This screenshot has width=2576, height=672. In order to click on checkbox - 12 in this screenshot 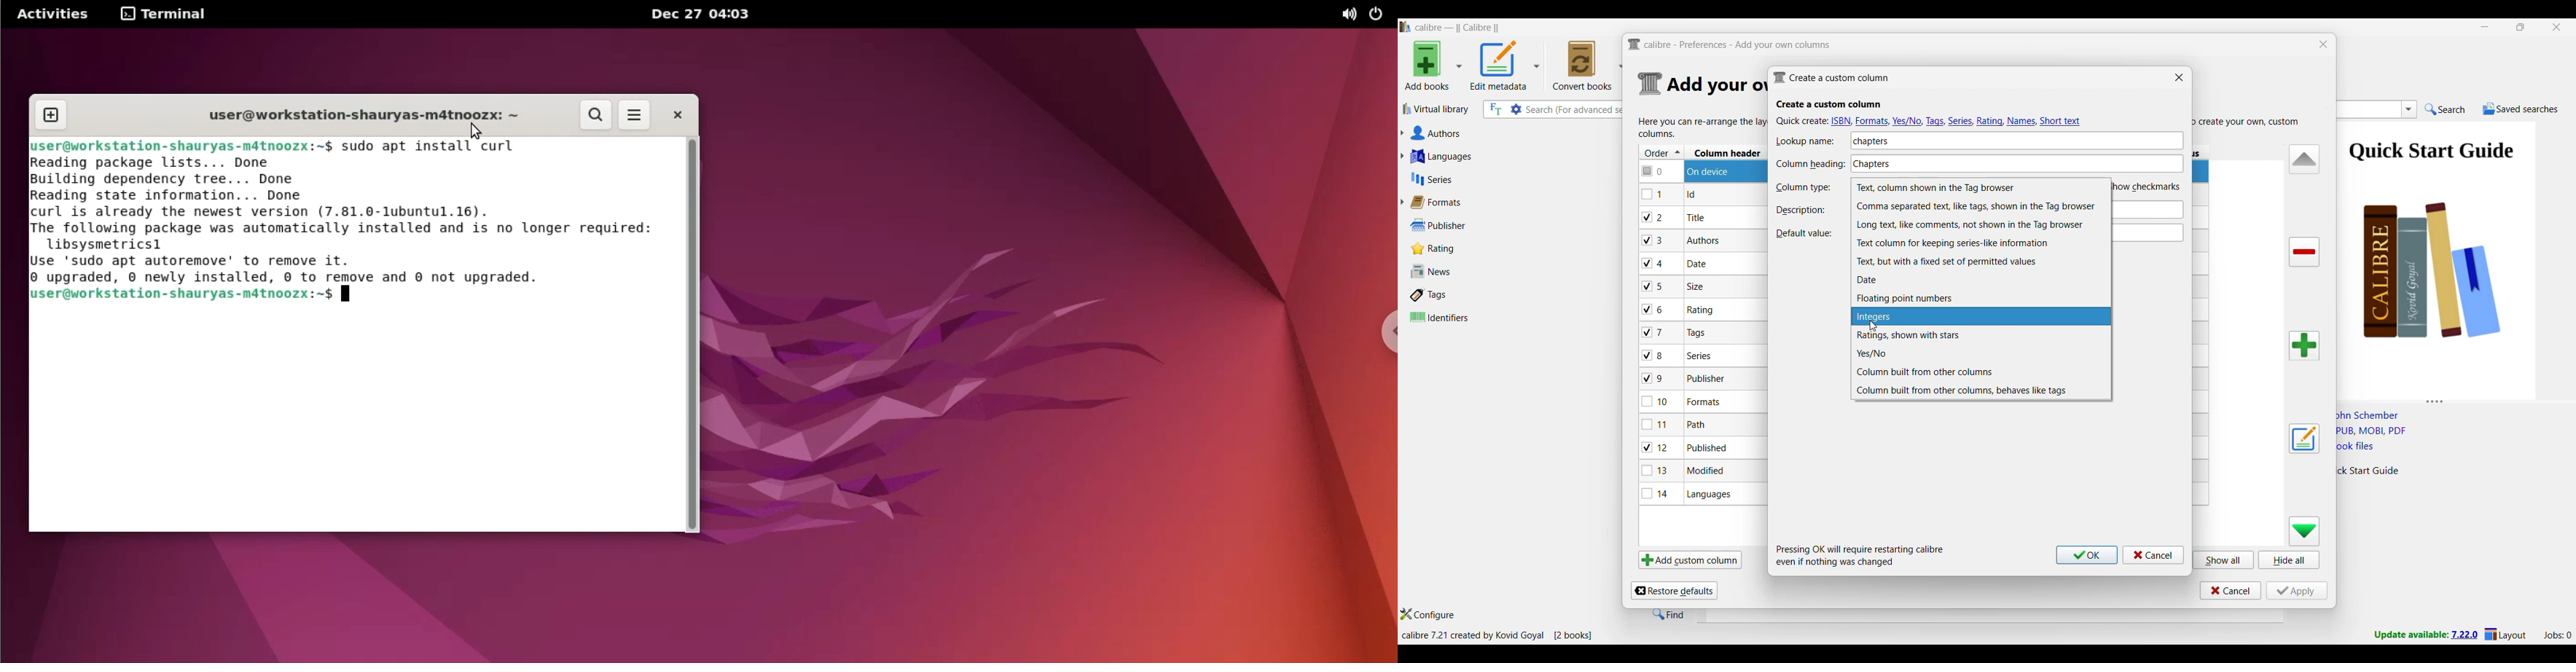, I will do `click(1657, 447)`.